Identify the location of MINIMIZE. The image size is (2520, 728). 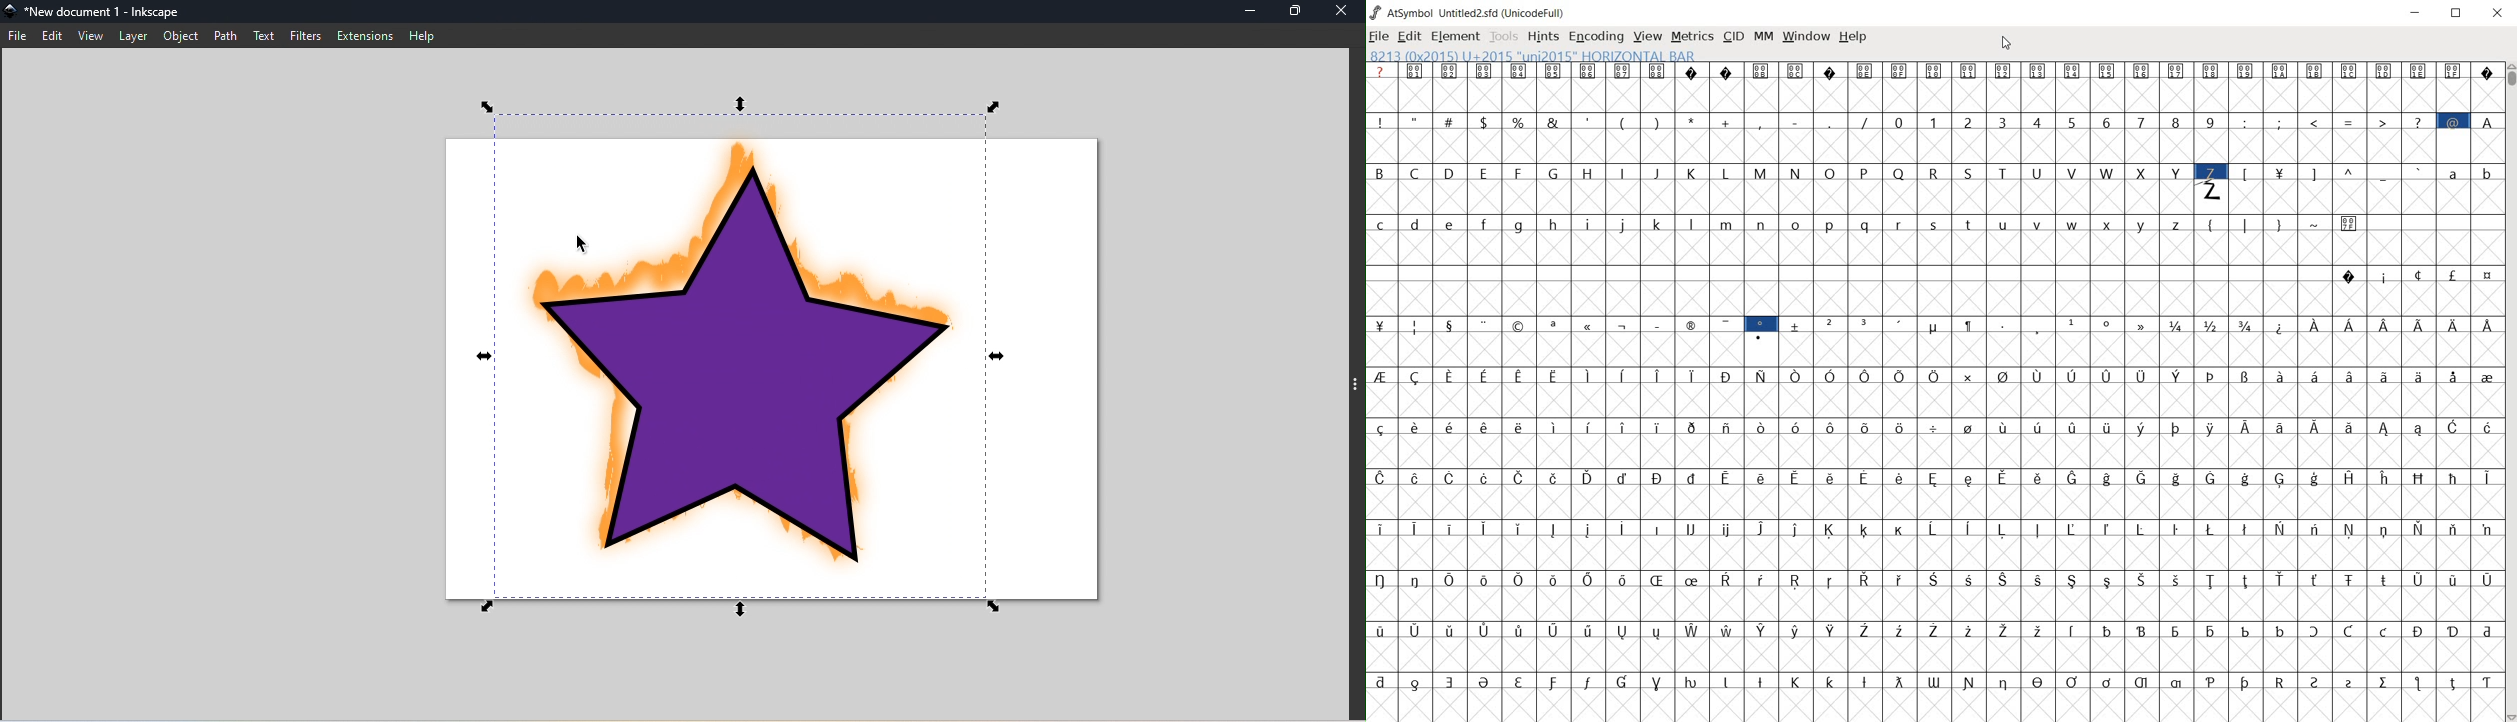
(2418, 13).